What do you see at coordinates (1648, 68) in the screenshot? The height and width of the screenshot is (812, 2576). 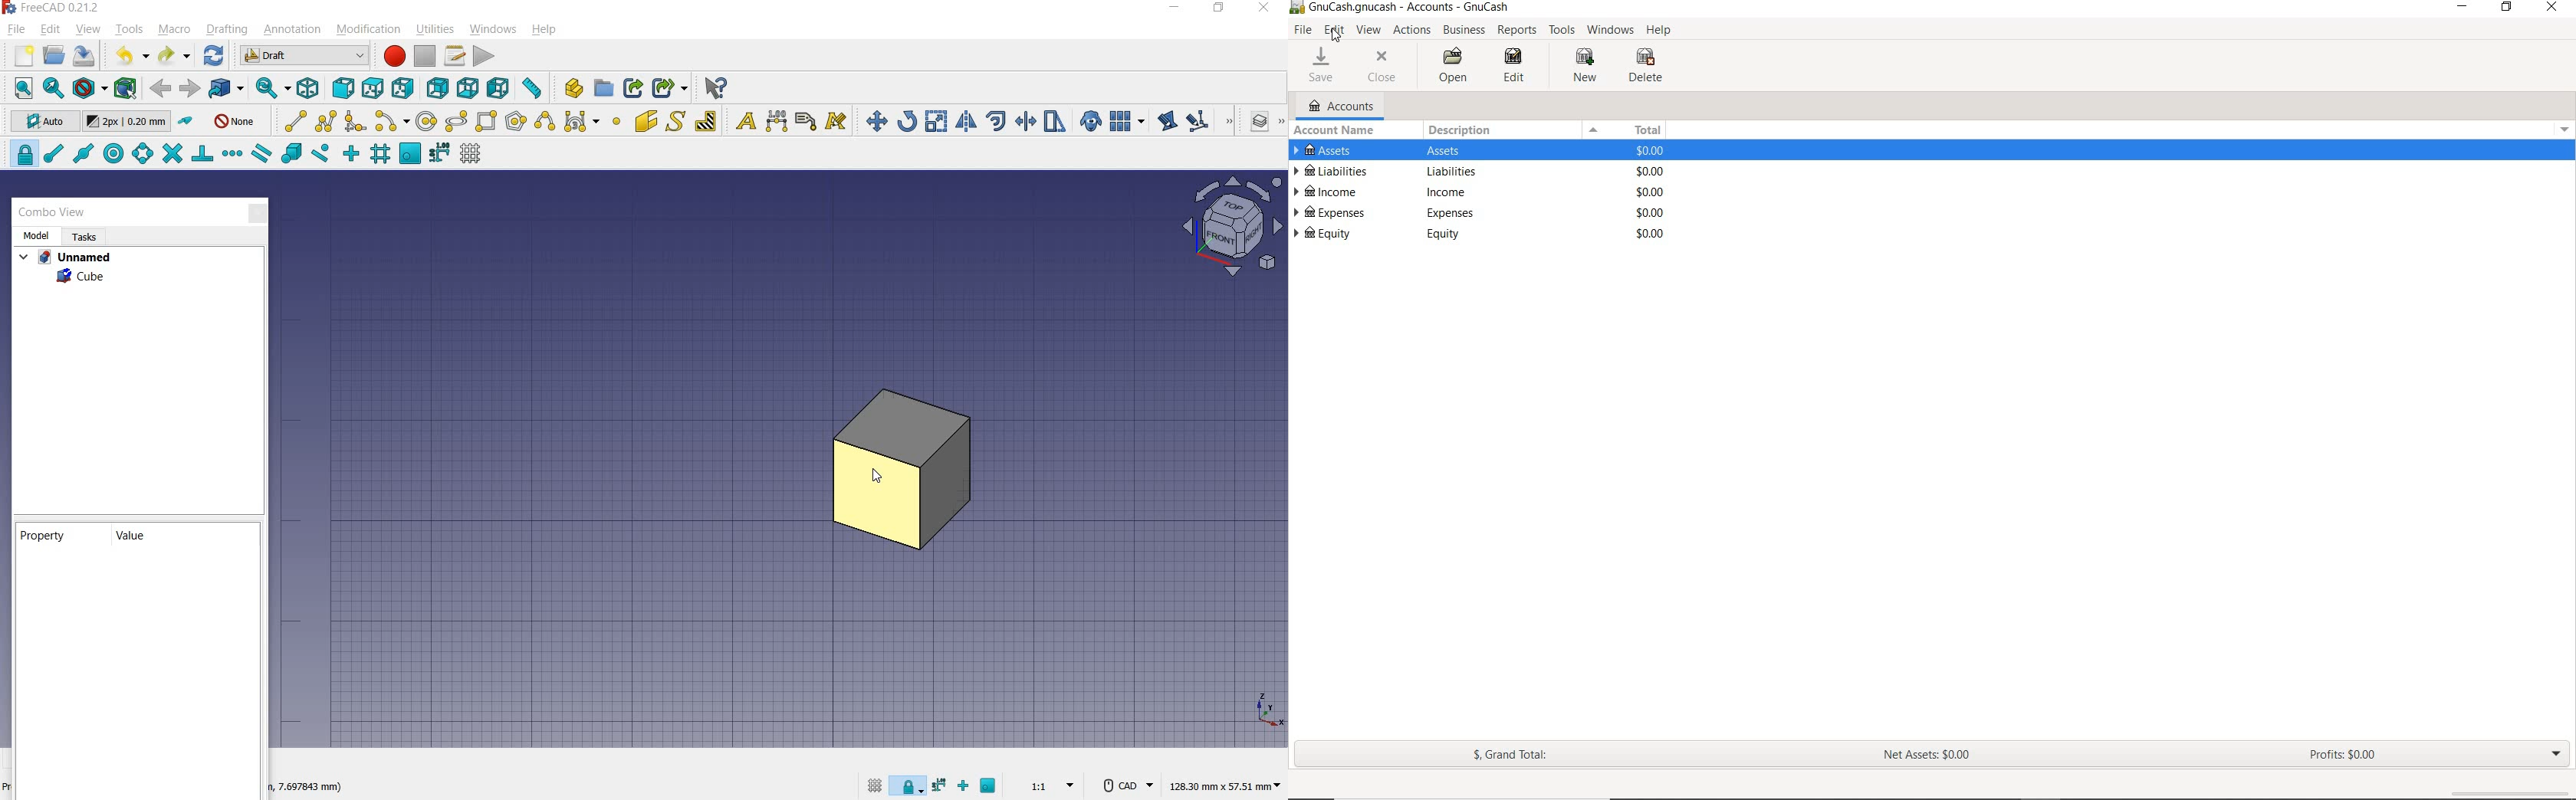 I see `DELETE` at bounding box center [1648, 68].